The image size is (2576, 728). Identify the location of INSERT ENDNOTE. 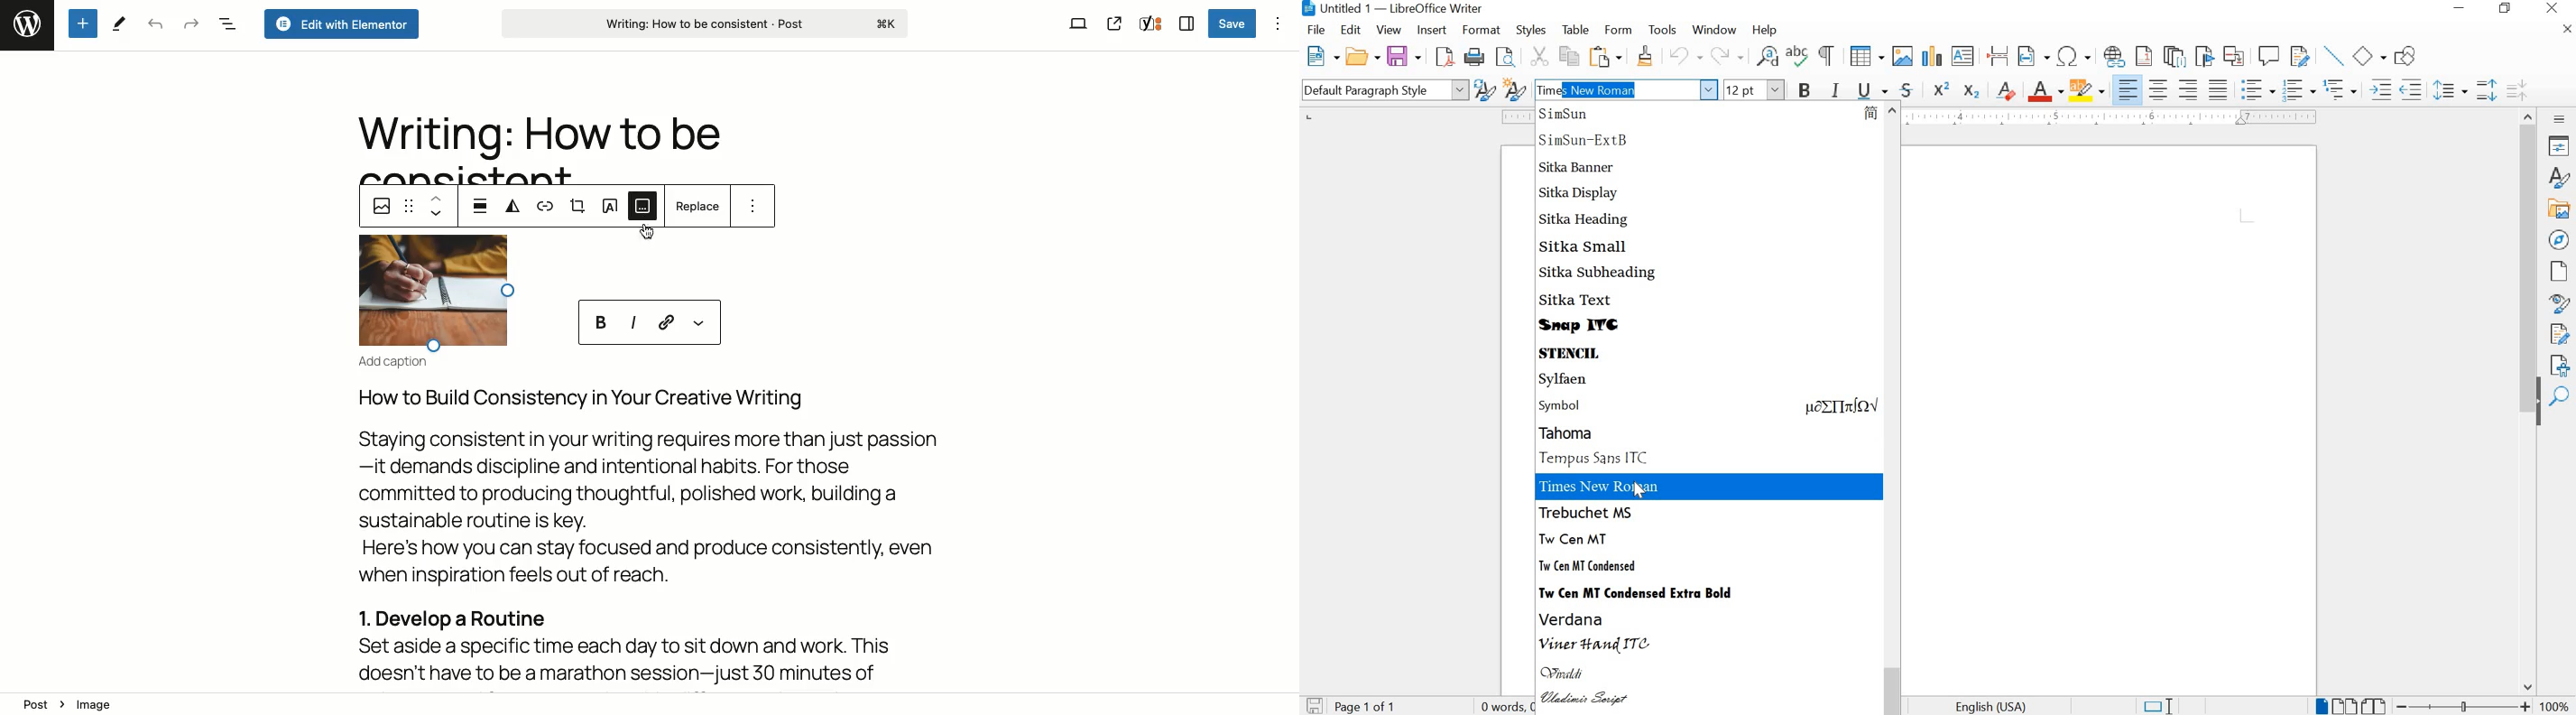
(2173, 57).